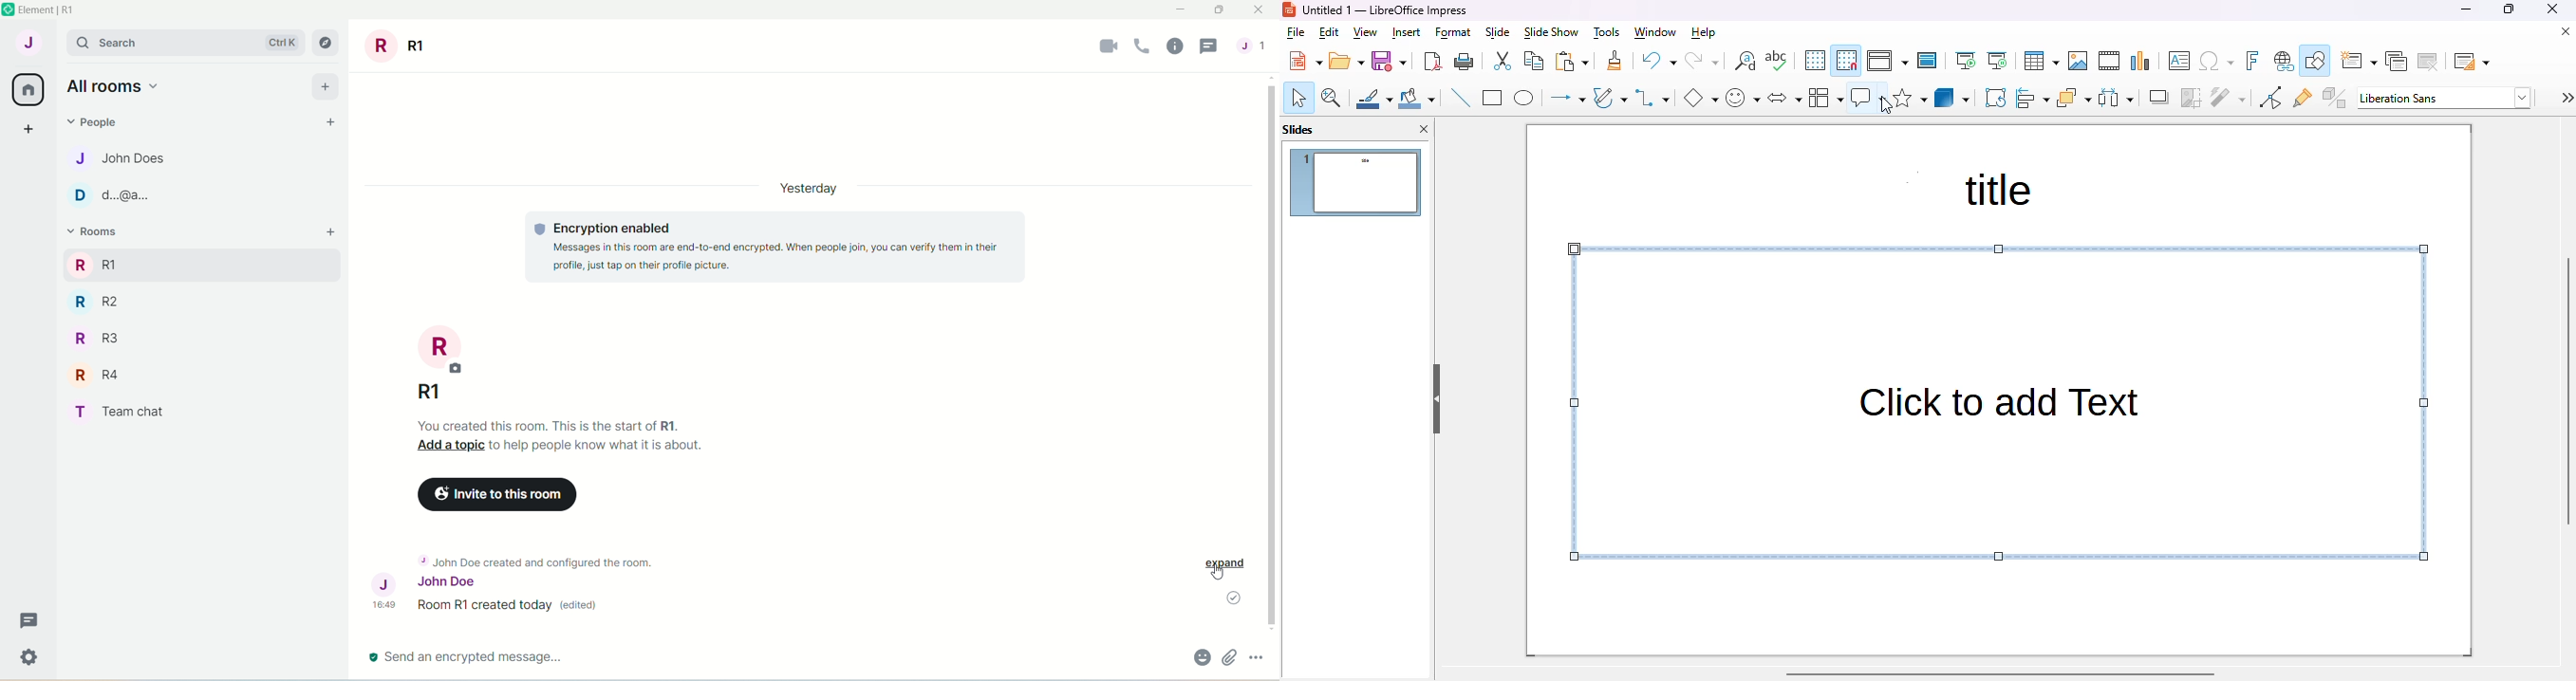 The width and height of the screenshot is (2576, 700). I want to click on lines and arrows, so click(1566, 99).